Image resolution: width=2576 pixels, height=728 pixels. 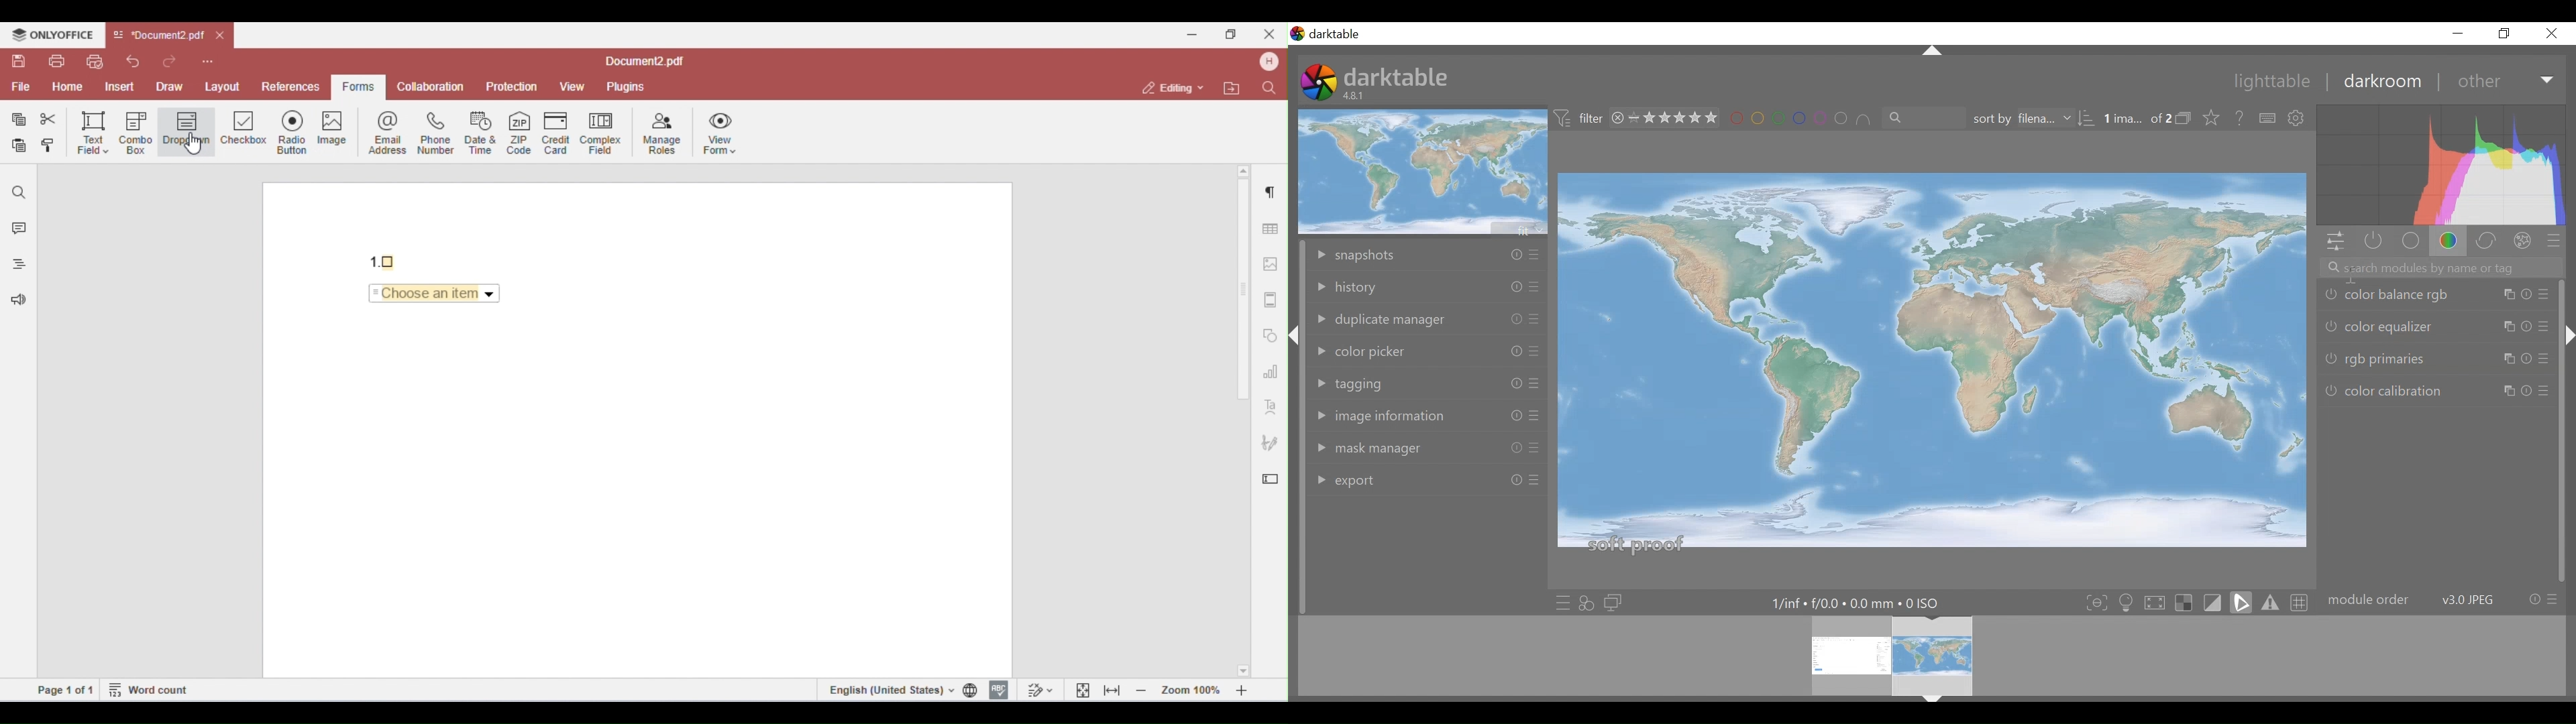 What do you see at coordinates (2268, 119) in the screenshot?
I see `define shortcuts` at bounding box center [2268, 119].